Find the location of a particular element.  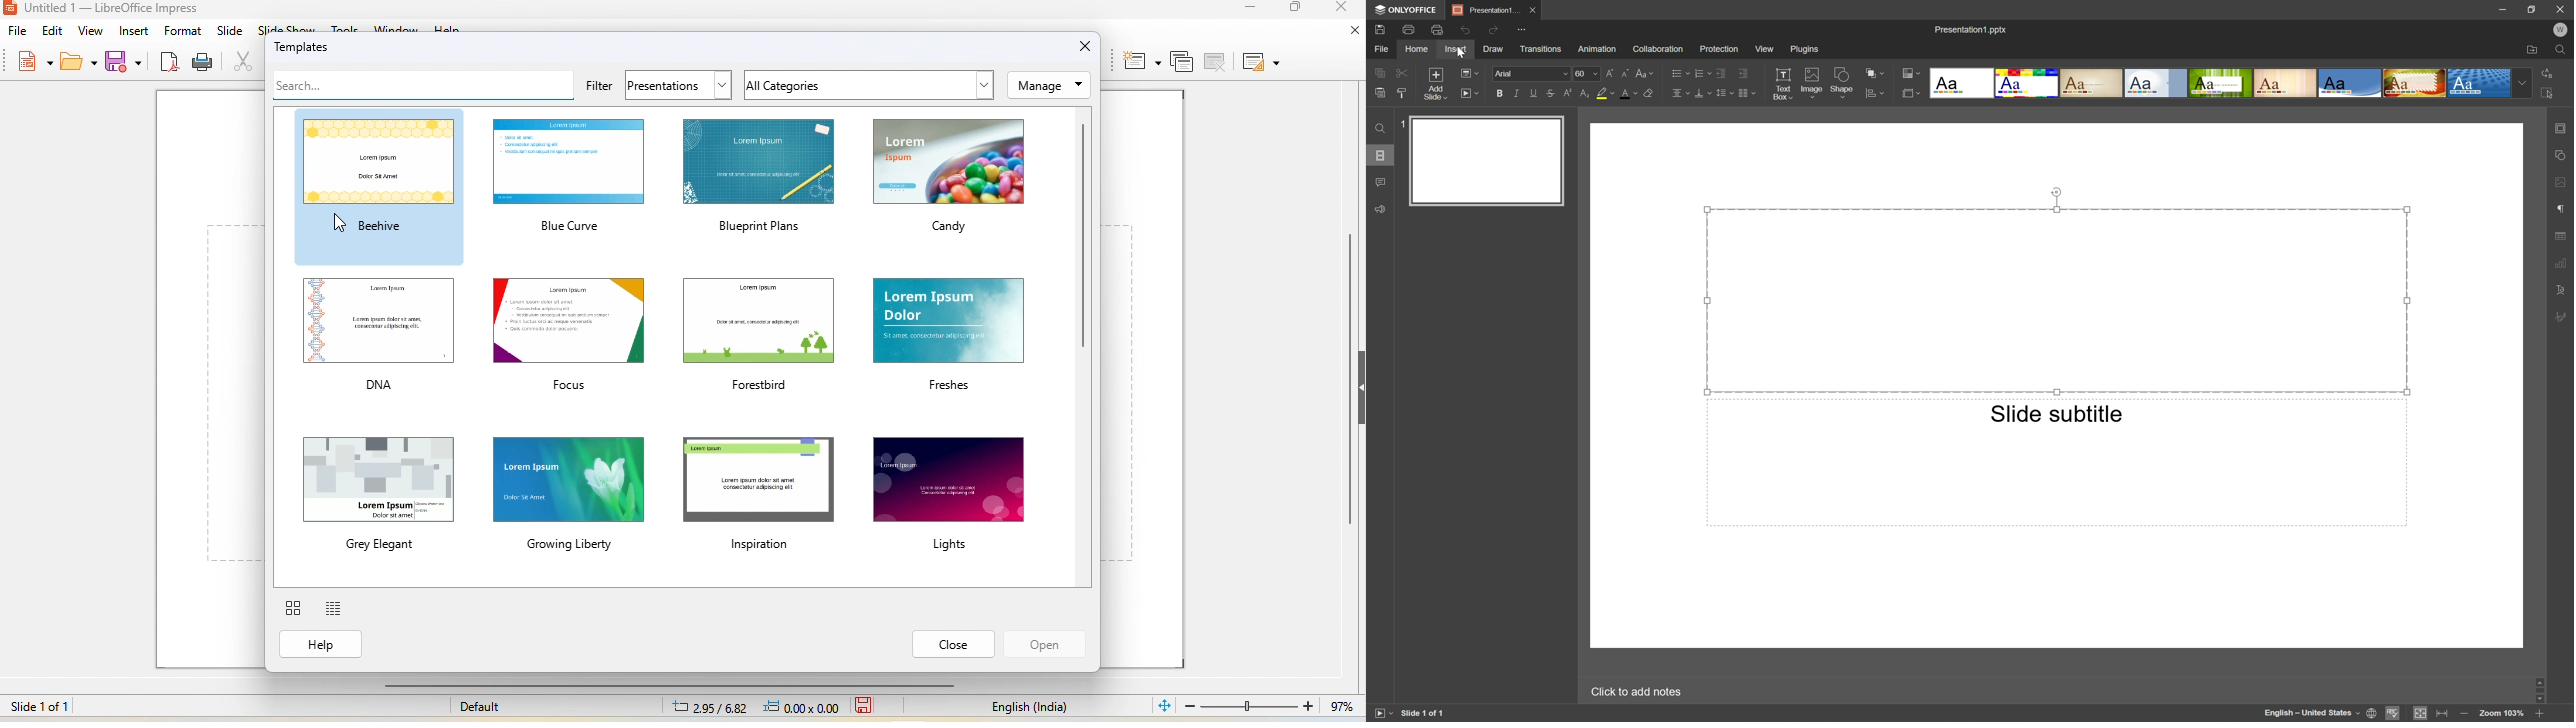

W is located at coordinates (2563, 29).